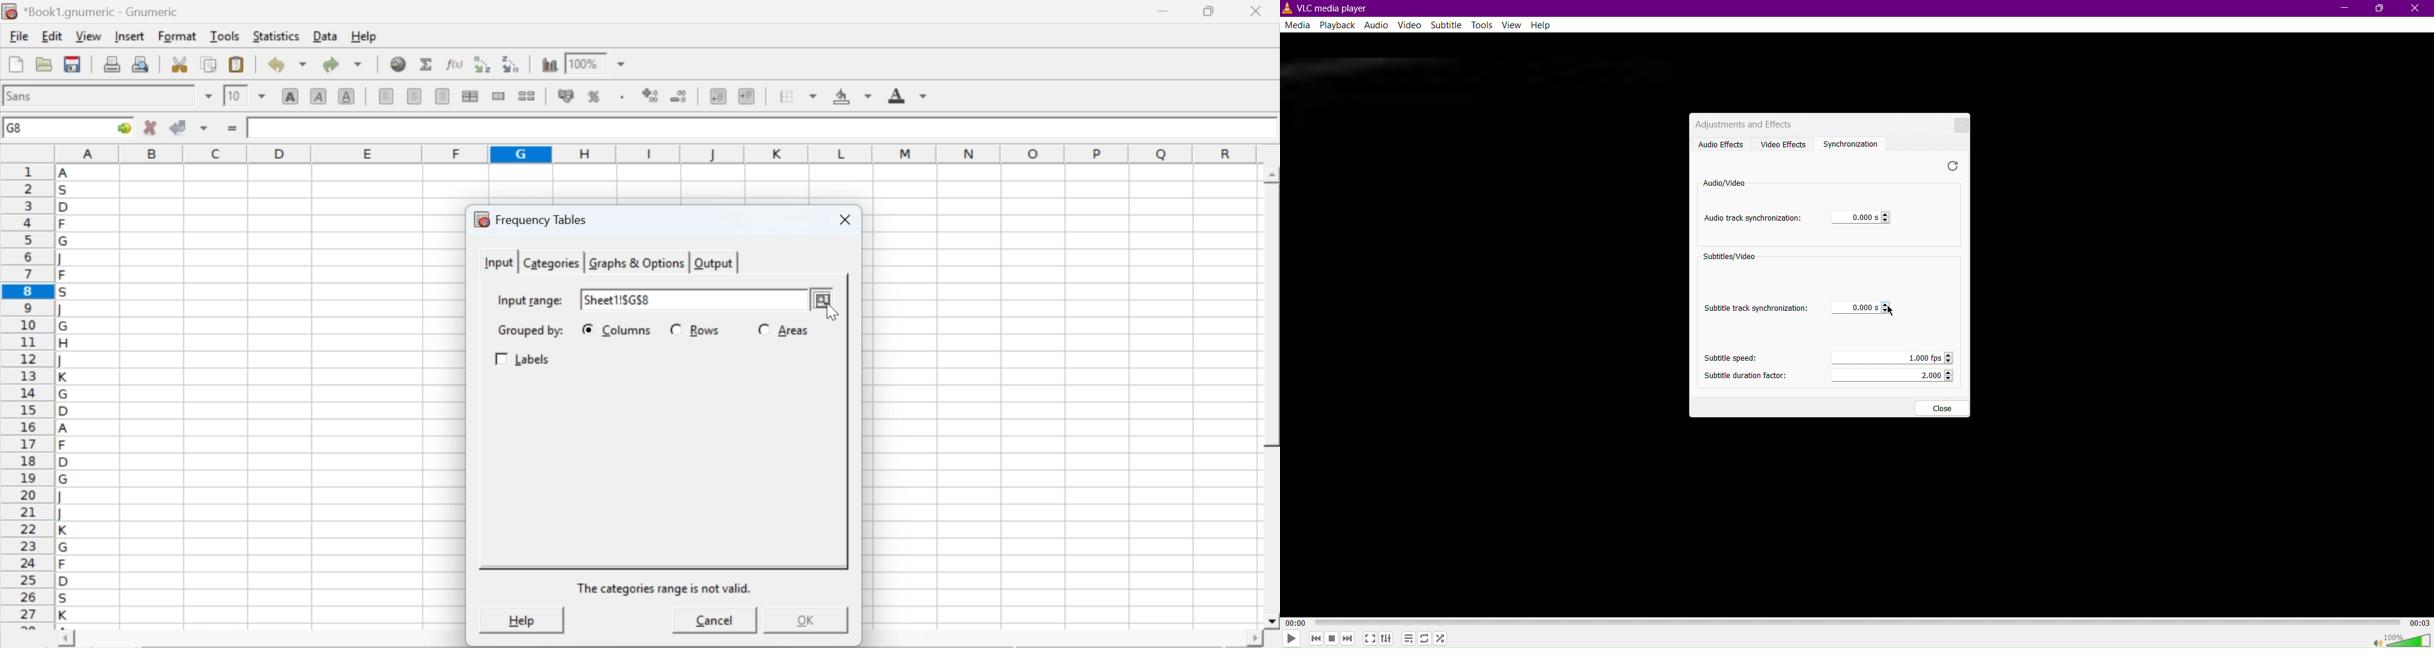 This screenshot has width=2436, height=672. Describe the element at coordinates (718, 95) in the screenshot. I see `decrease indent` at that location.